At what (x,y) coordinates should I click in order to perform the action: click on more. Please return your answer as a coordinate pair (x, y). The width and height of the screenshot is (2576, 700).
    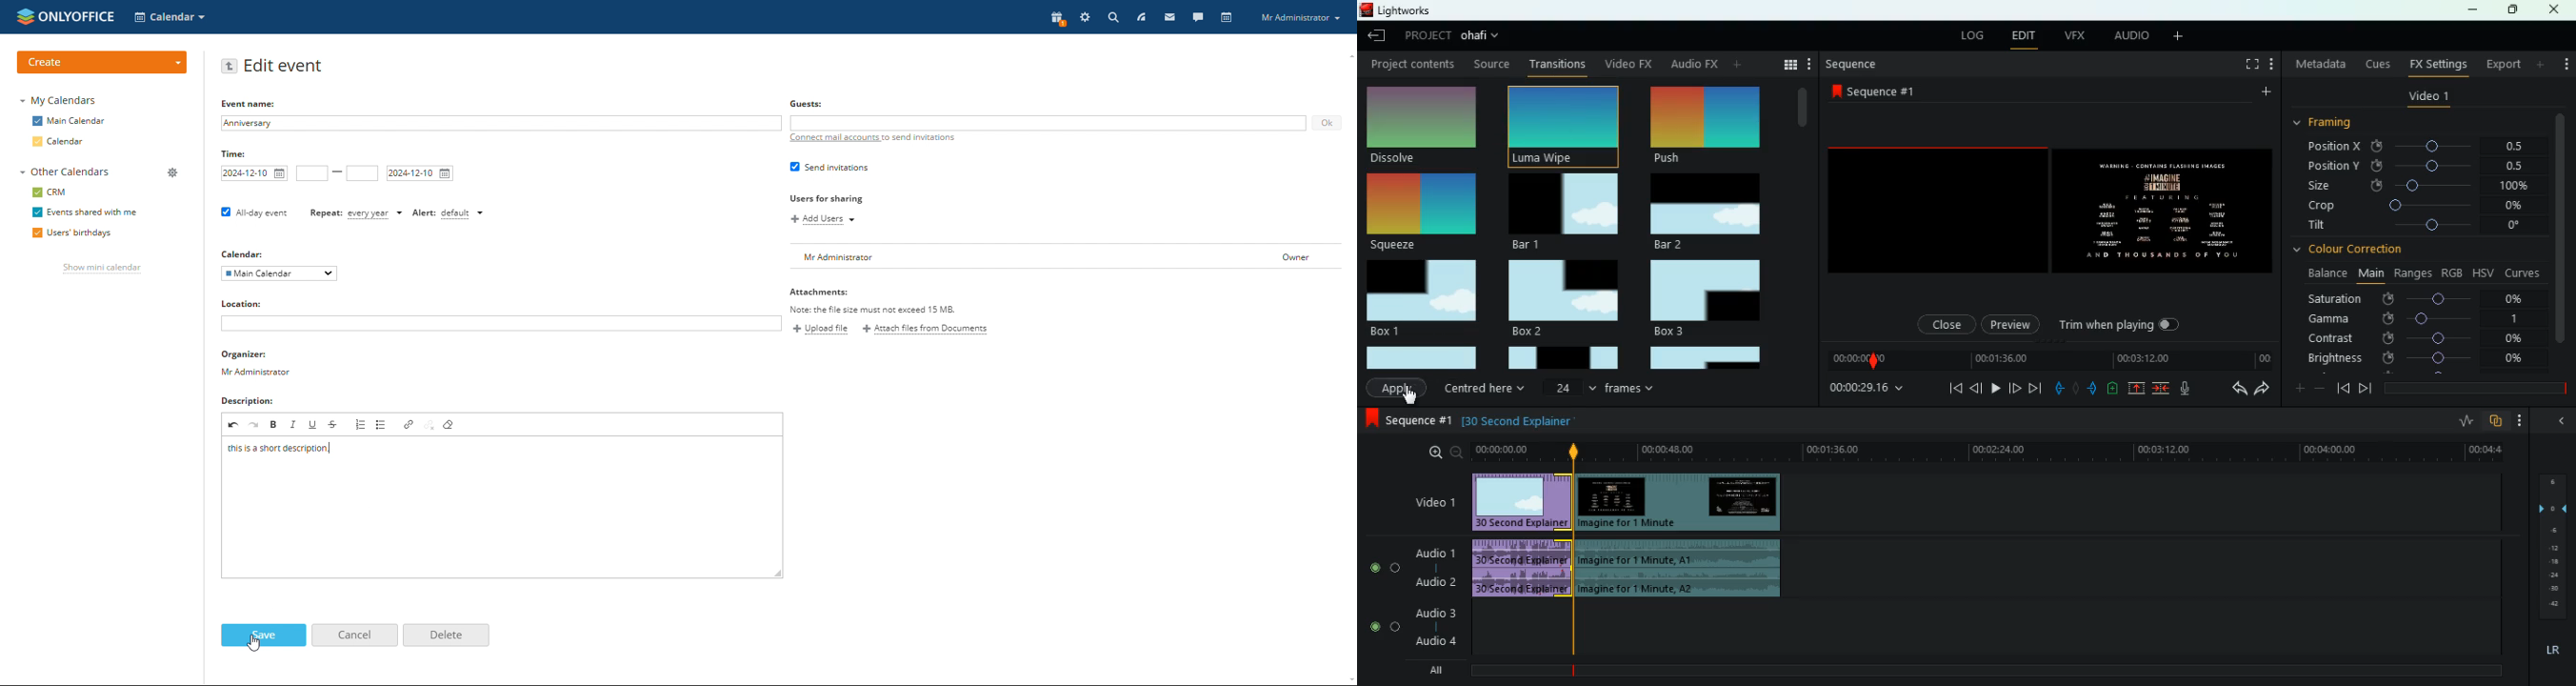
    Looking at the image, I should click on (1809, 64).